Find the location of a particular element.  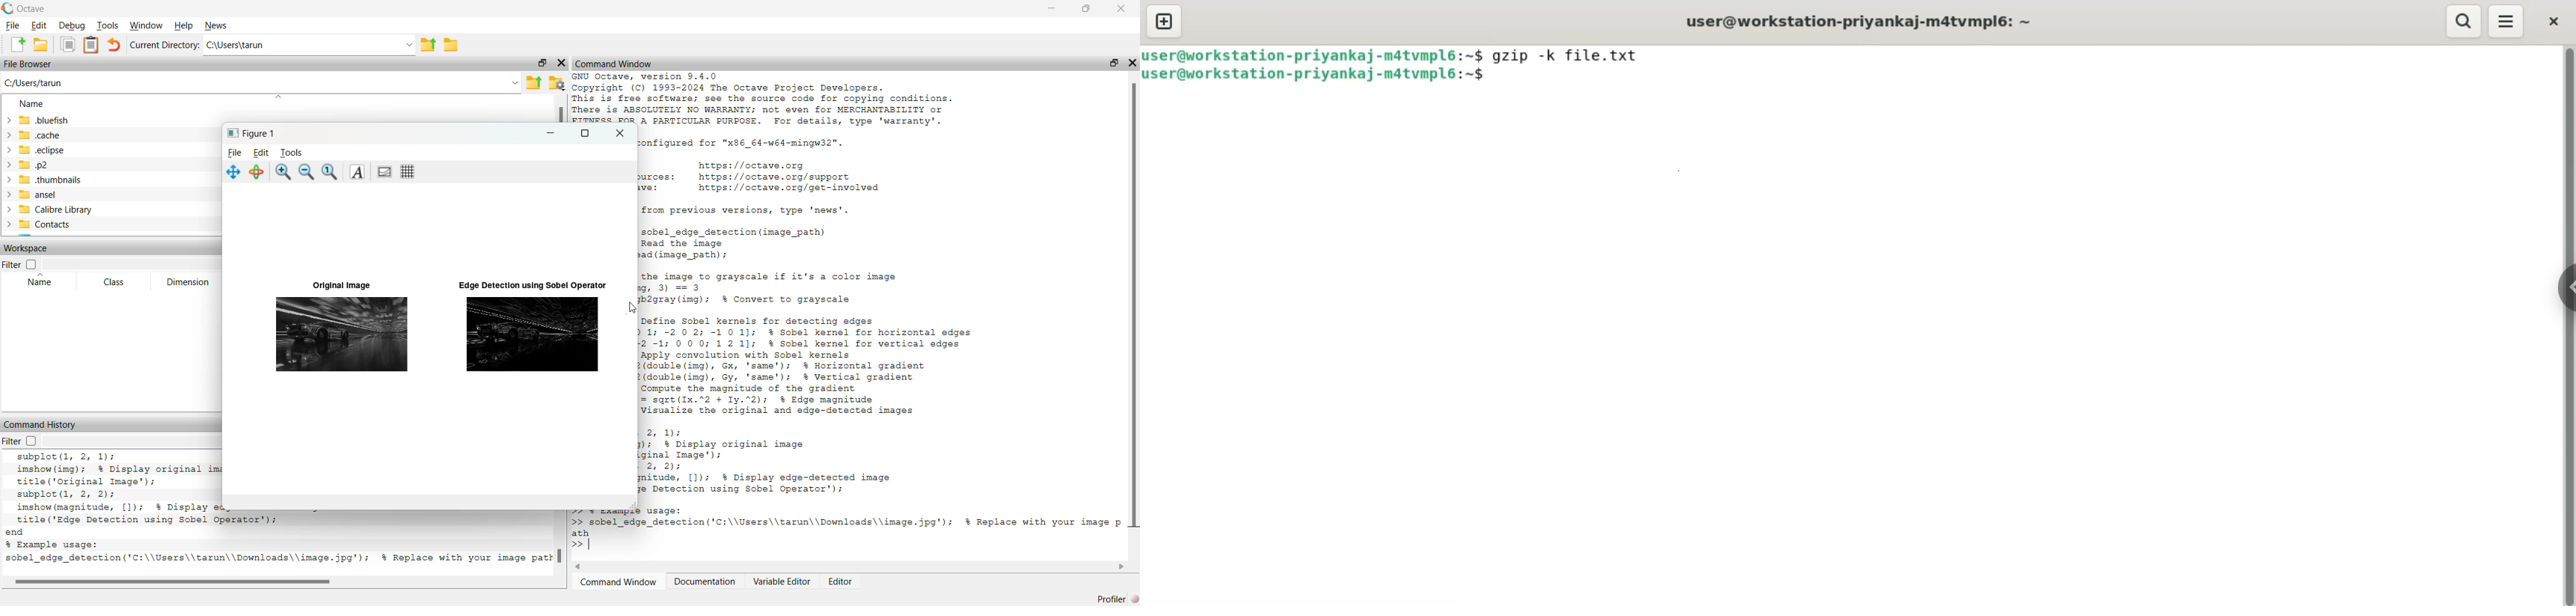

Variable Editor is located at coordinates (783, 583).